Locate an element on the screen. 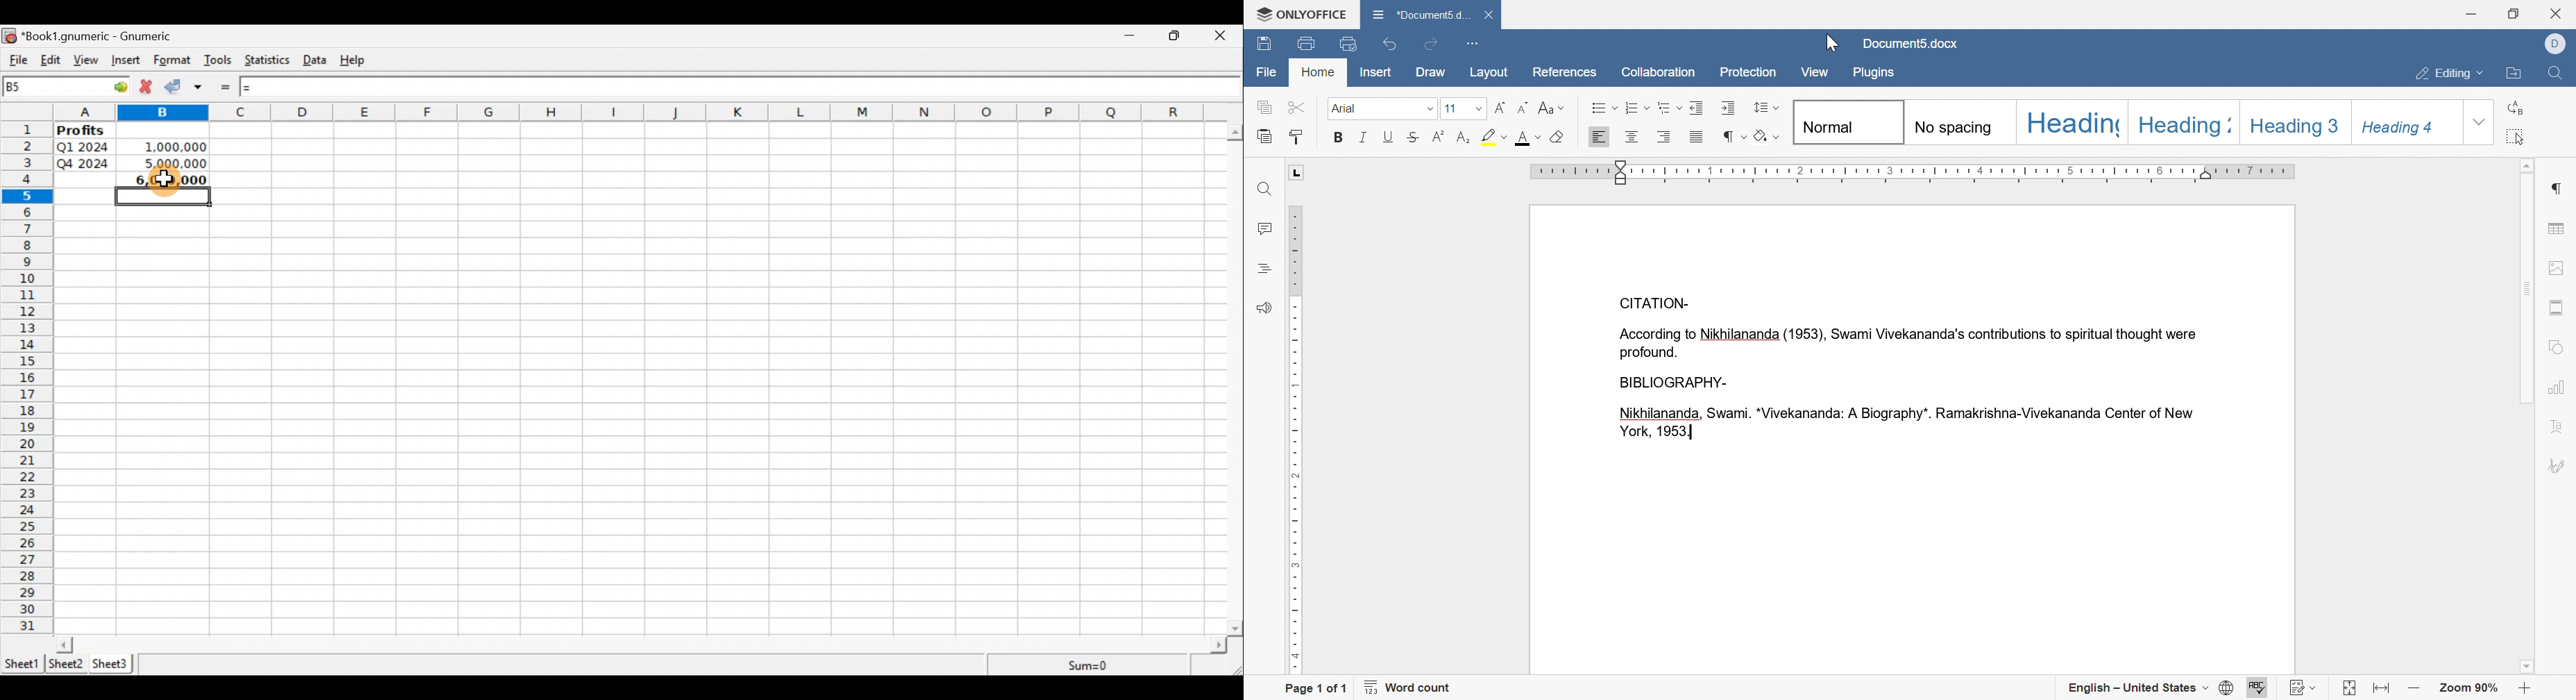  editing is located at coordinates (2446, 74).